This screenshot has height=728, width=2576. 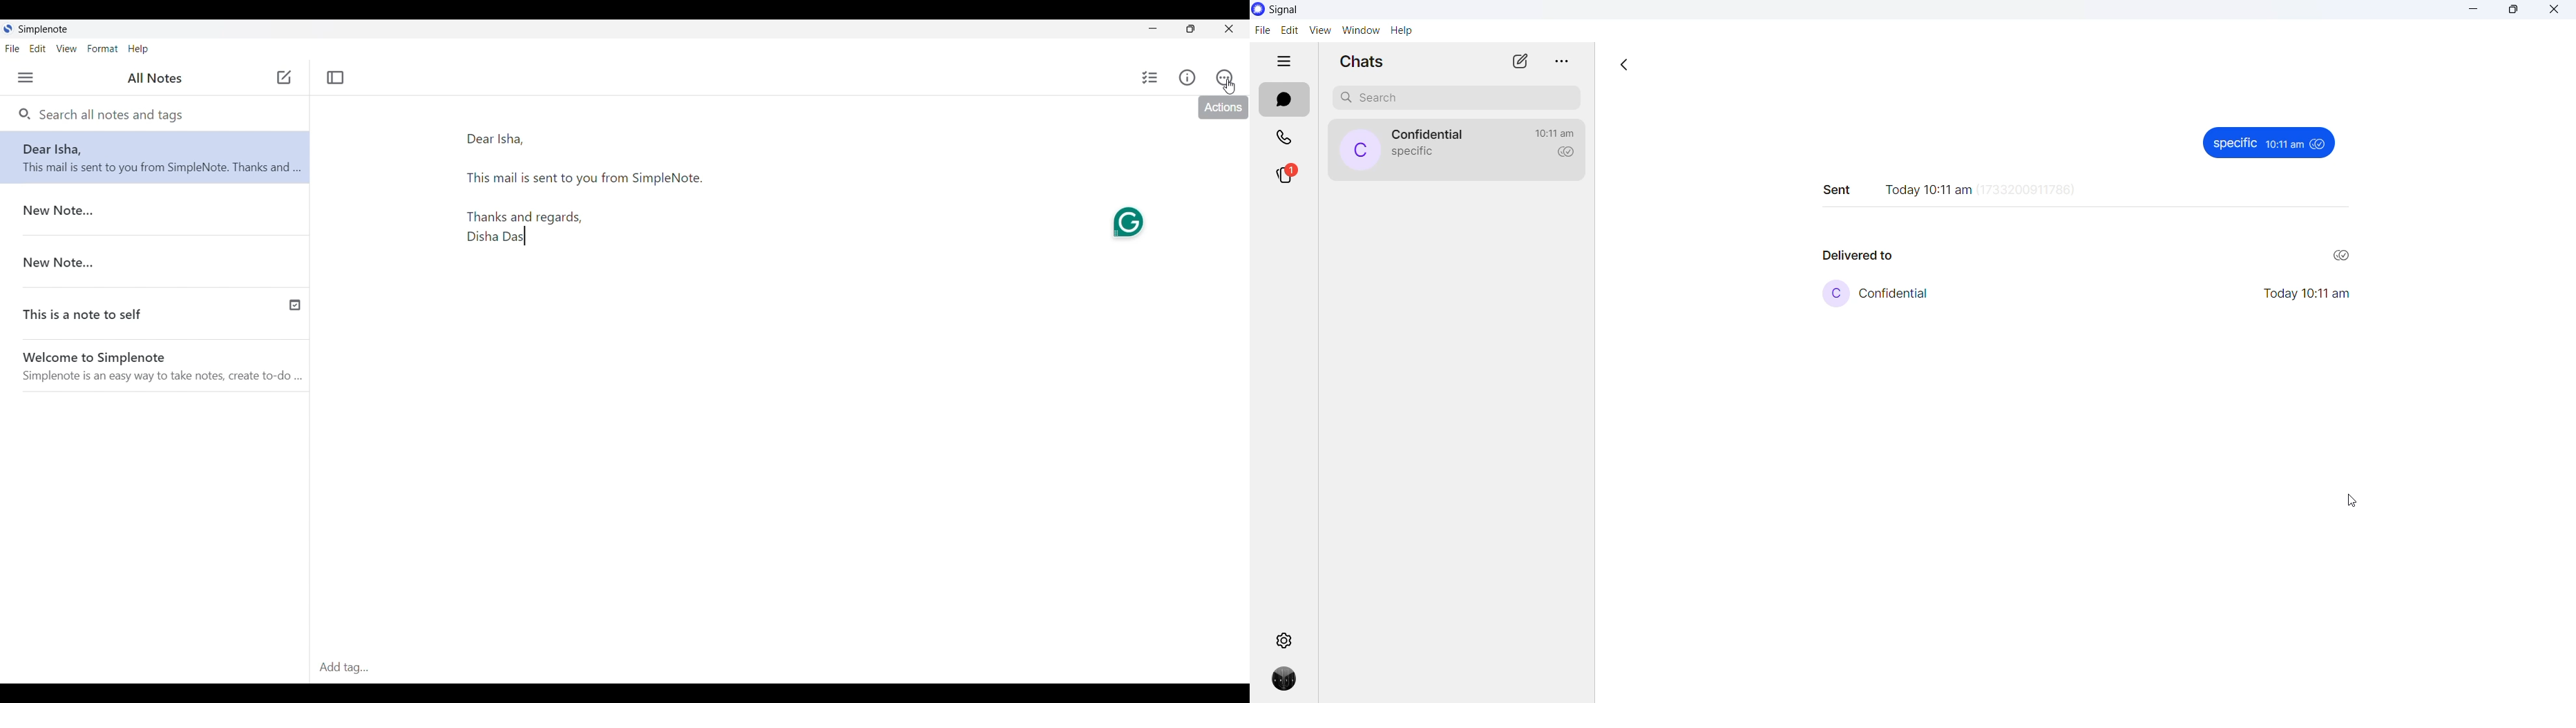 What do you see at coordinates (1289, 30) in the screenshot?
I see `edit` at bounding box center [1289, 30].